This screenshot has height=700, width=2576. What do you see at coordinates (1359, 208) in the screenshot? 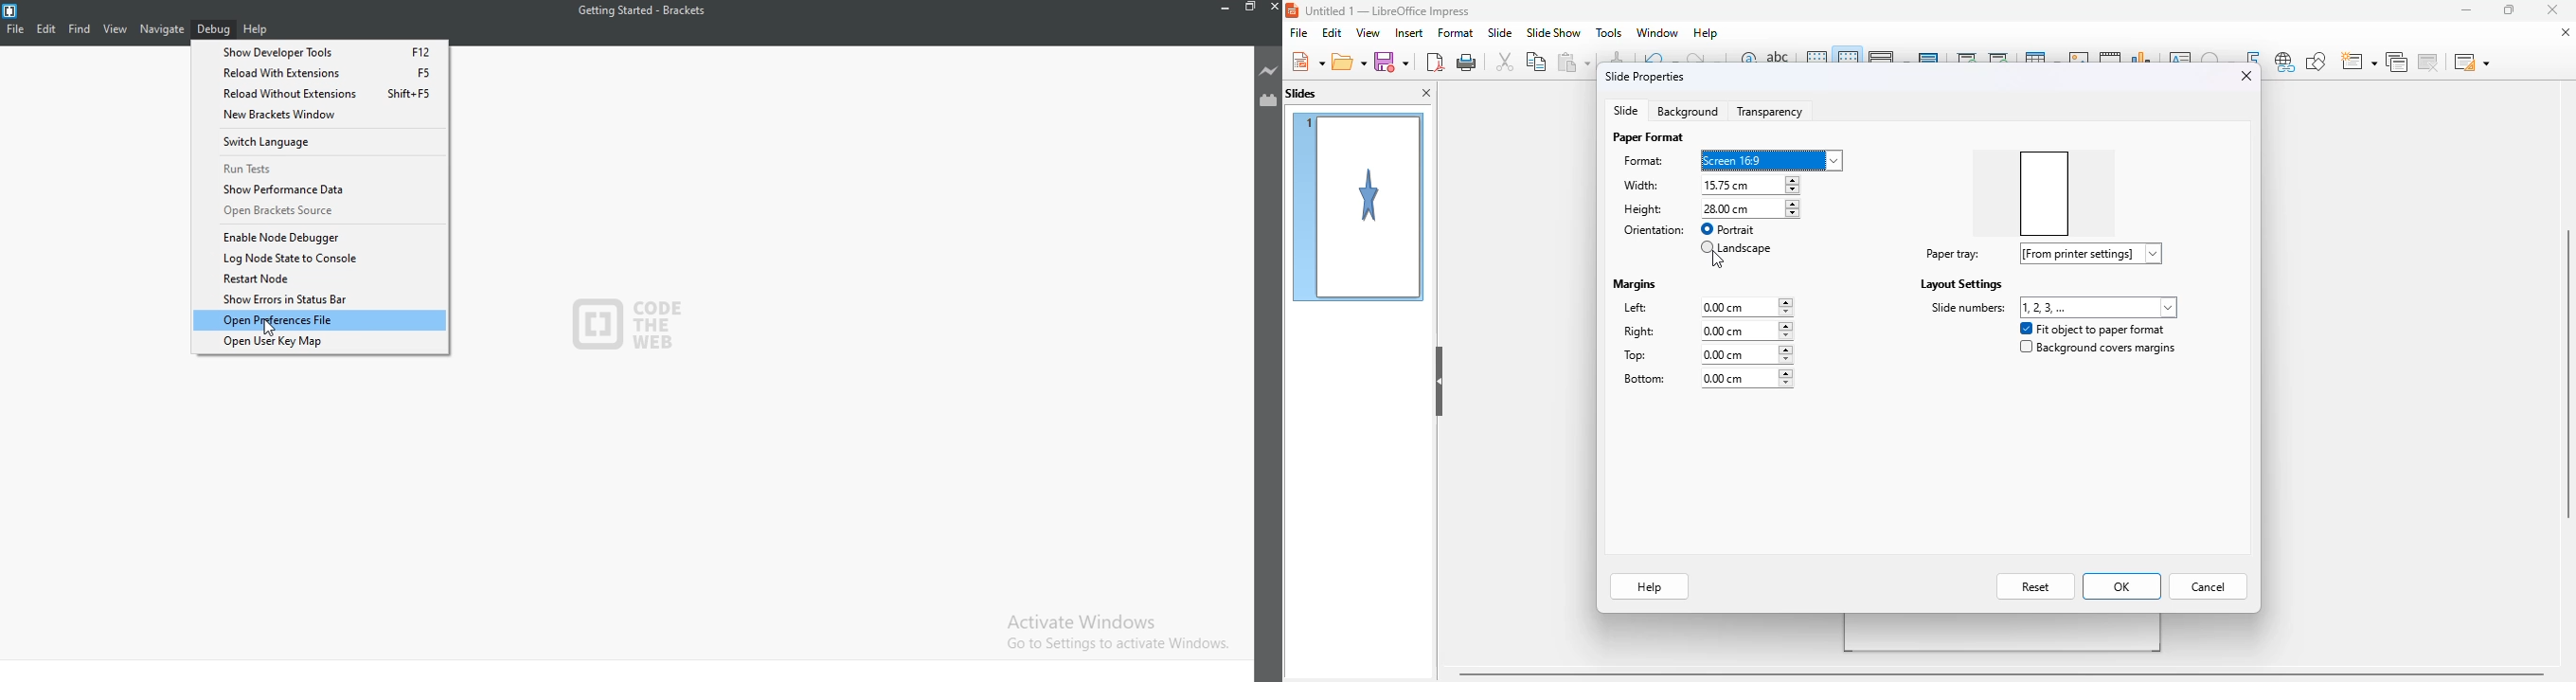
I see `slide 1` at bounding box center [1359, 208].